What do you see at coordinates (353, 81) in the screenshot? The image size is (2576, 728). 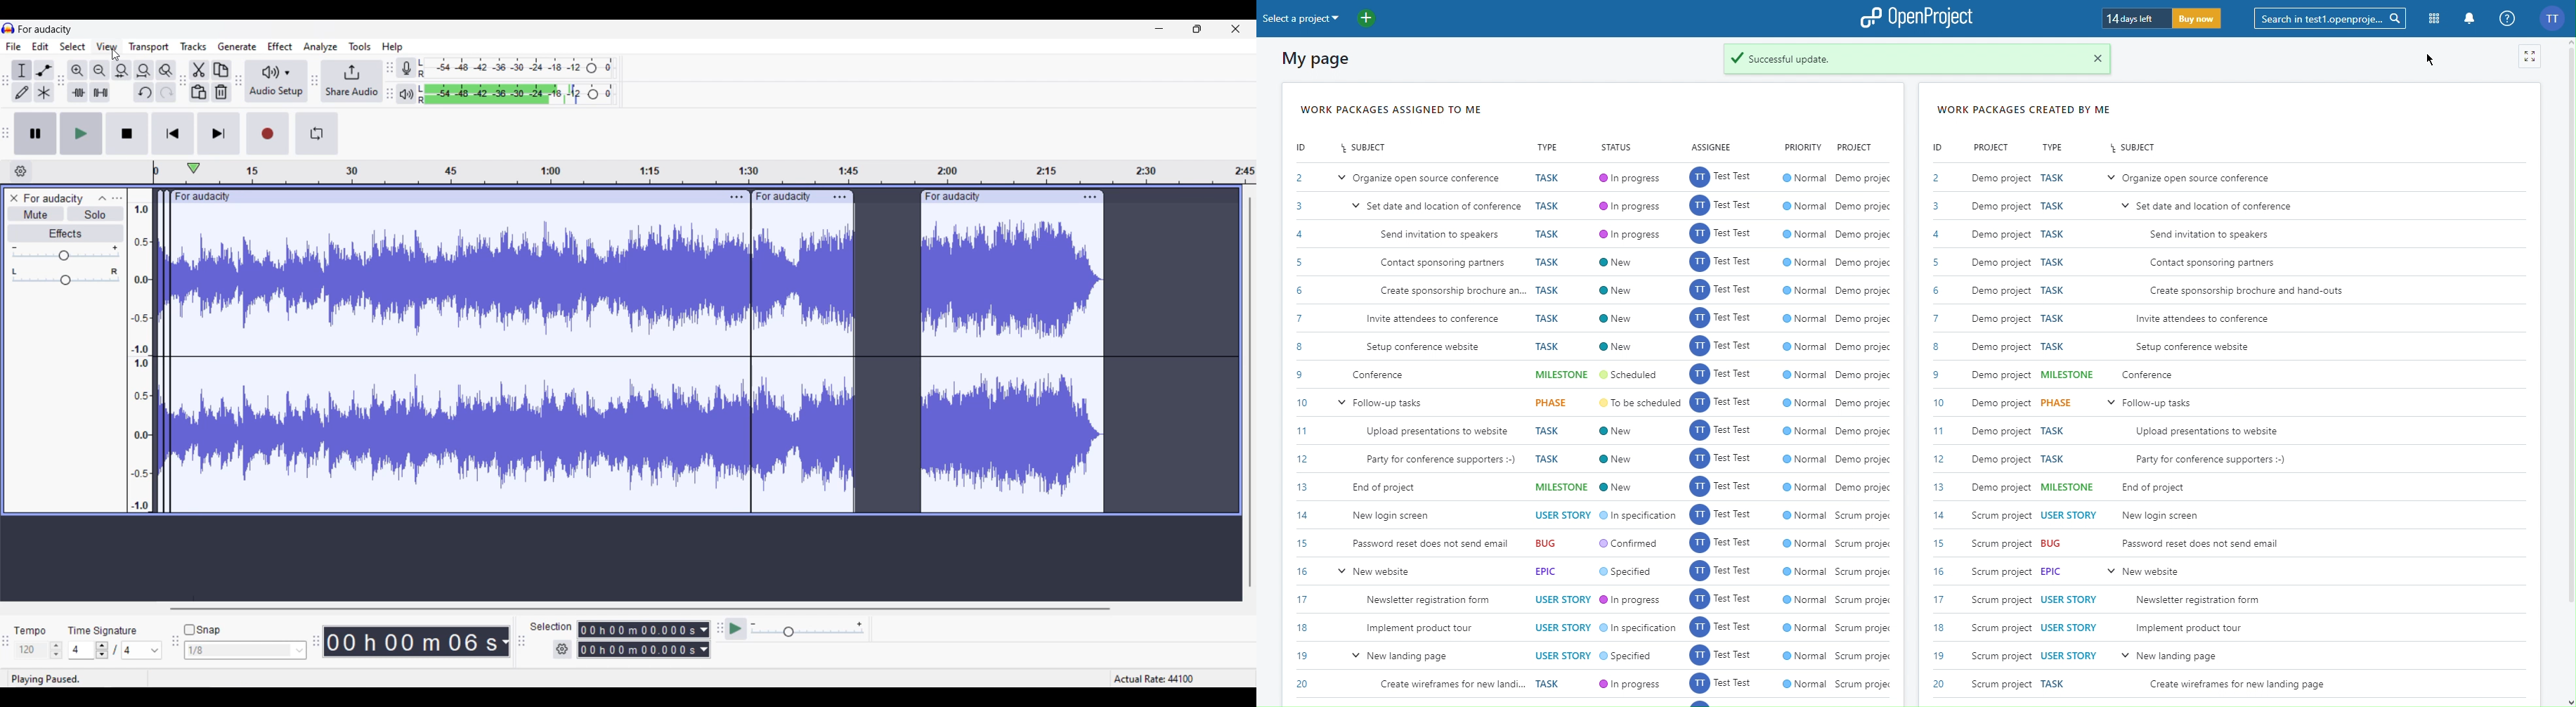 I see `Share audio` at bounding box center [353, 81].